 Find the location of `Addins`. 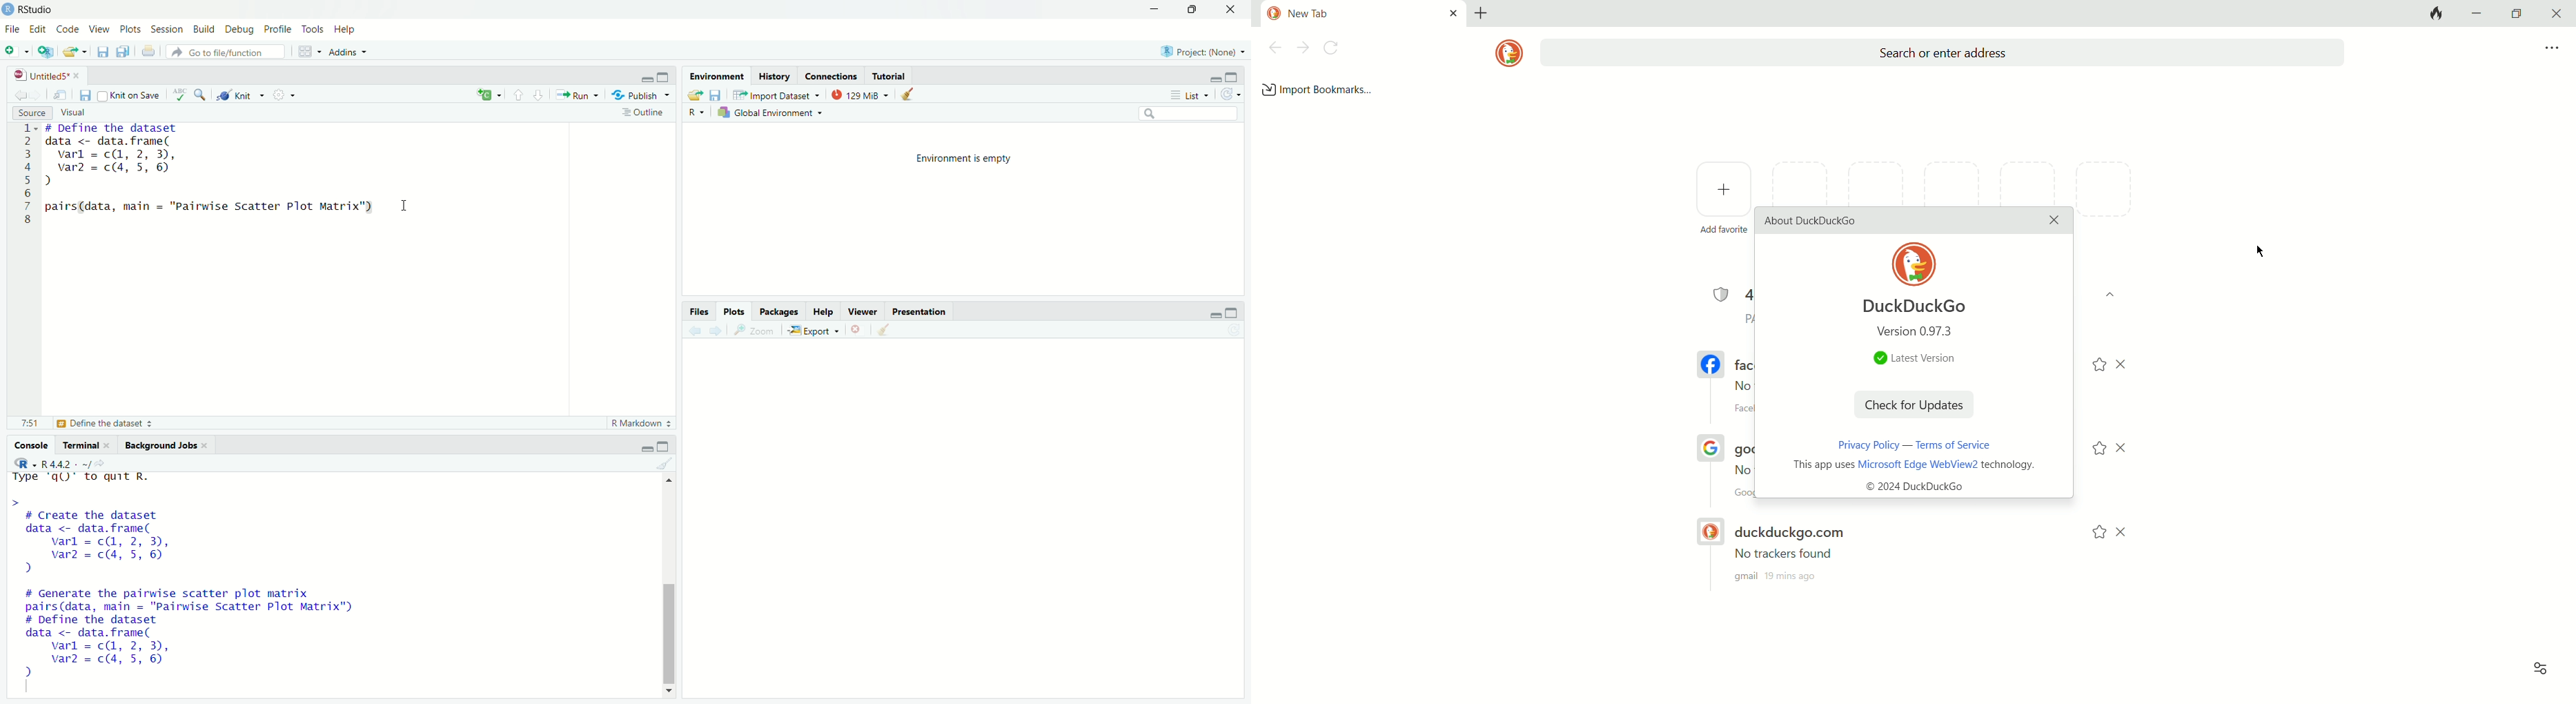

Addins is located at coordinates (350, 51).